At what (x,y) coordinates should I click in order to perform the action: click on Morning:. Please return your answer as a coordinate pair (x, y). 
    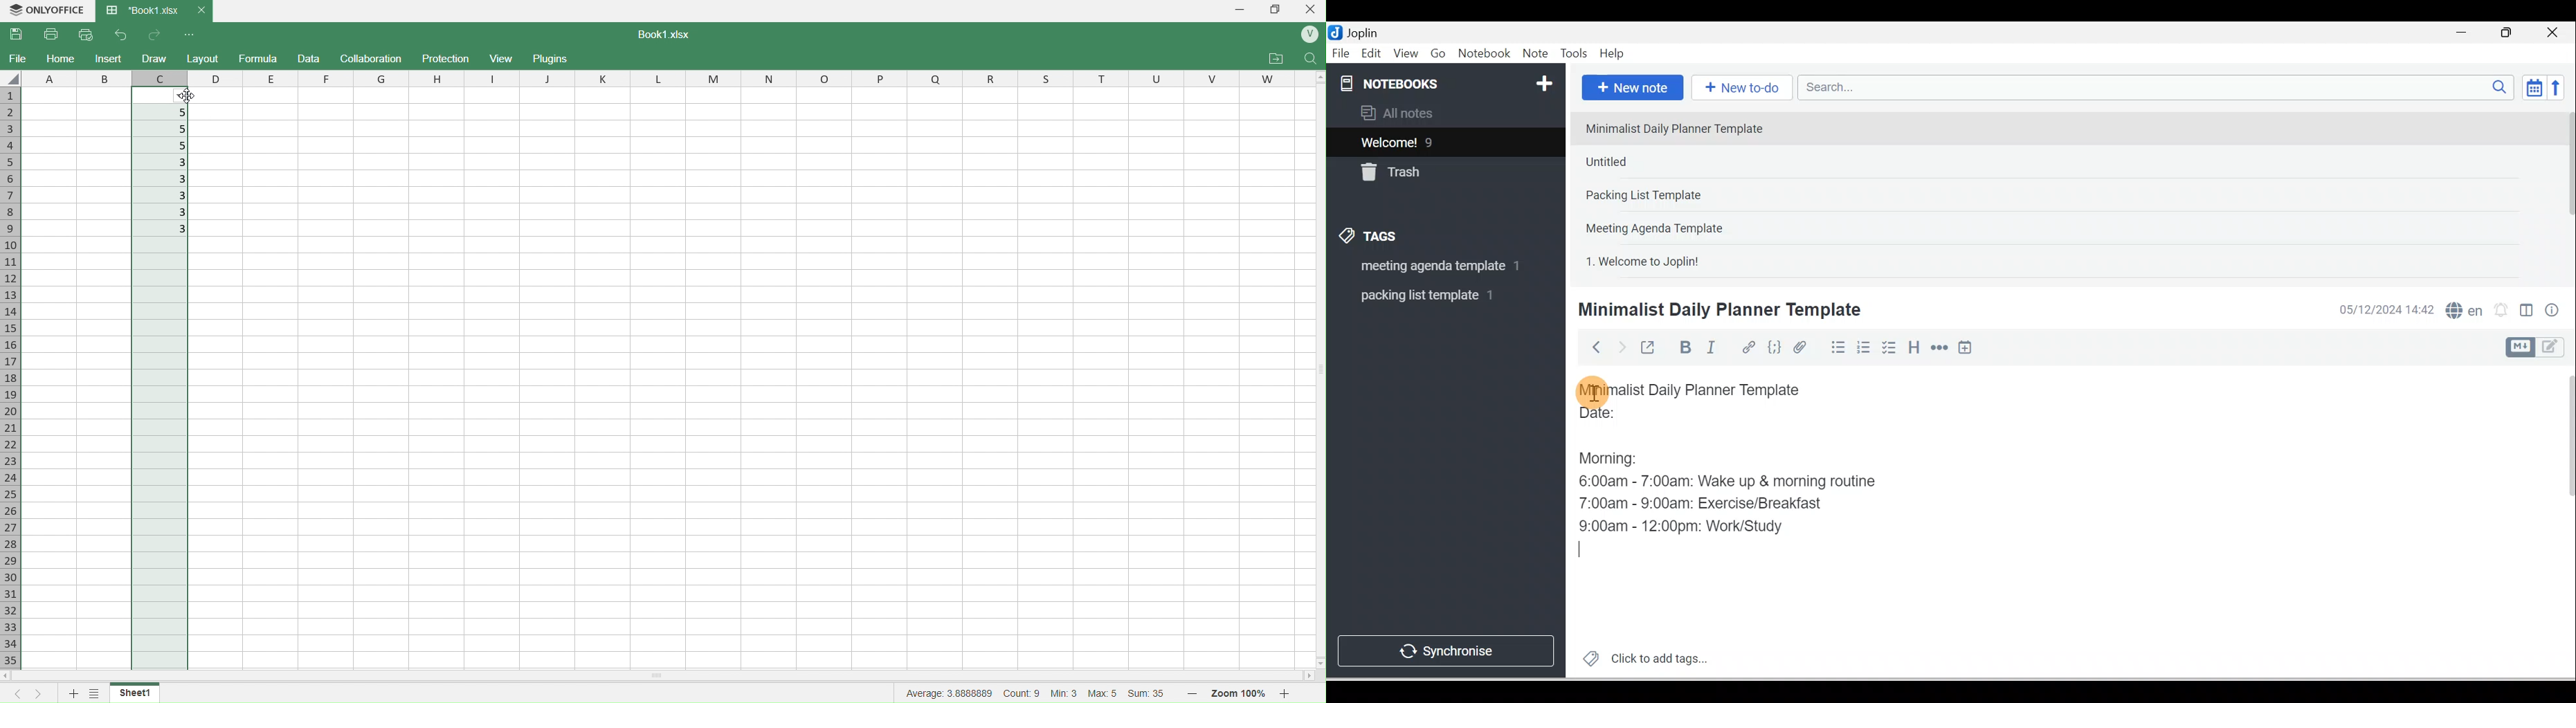
    Looking at the image, I should click on (1618, 455).